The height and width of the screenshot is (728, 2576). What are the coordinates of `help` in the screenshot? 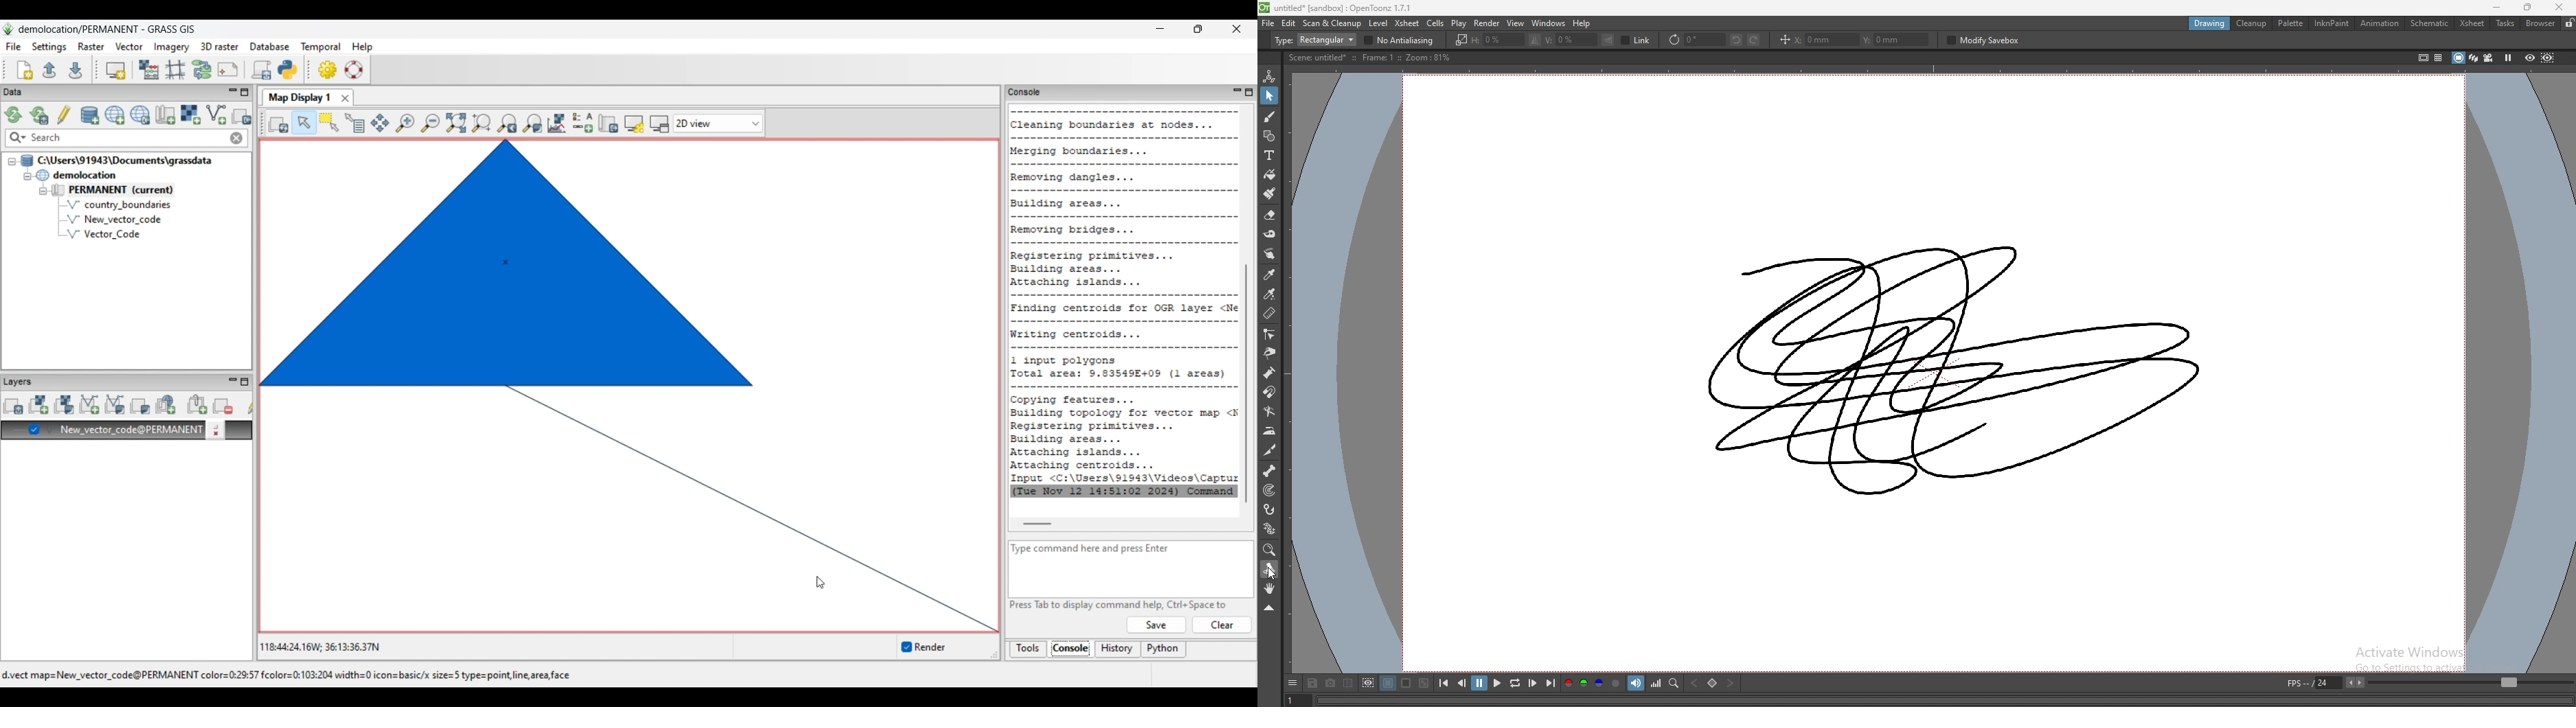 It's located at (1582, 23).